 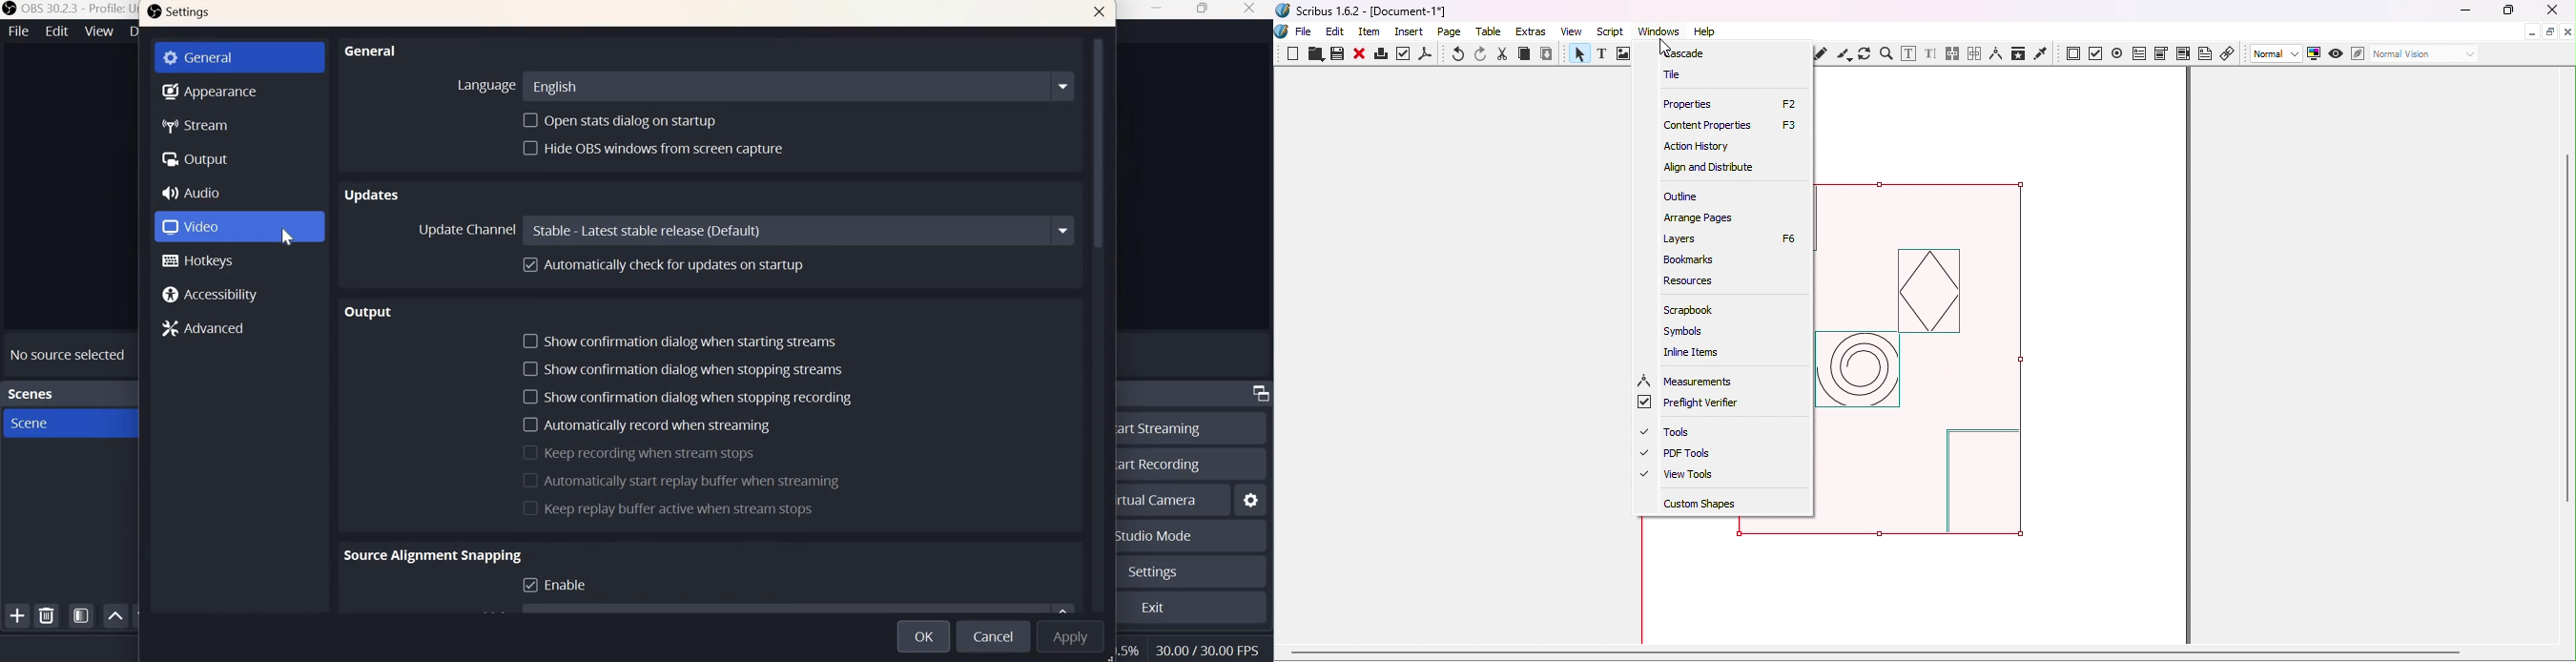 What do you see at coordinates (198, 127) in the screenshot?
I see `Stream` at bounding box center [198, 127].